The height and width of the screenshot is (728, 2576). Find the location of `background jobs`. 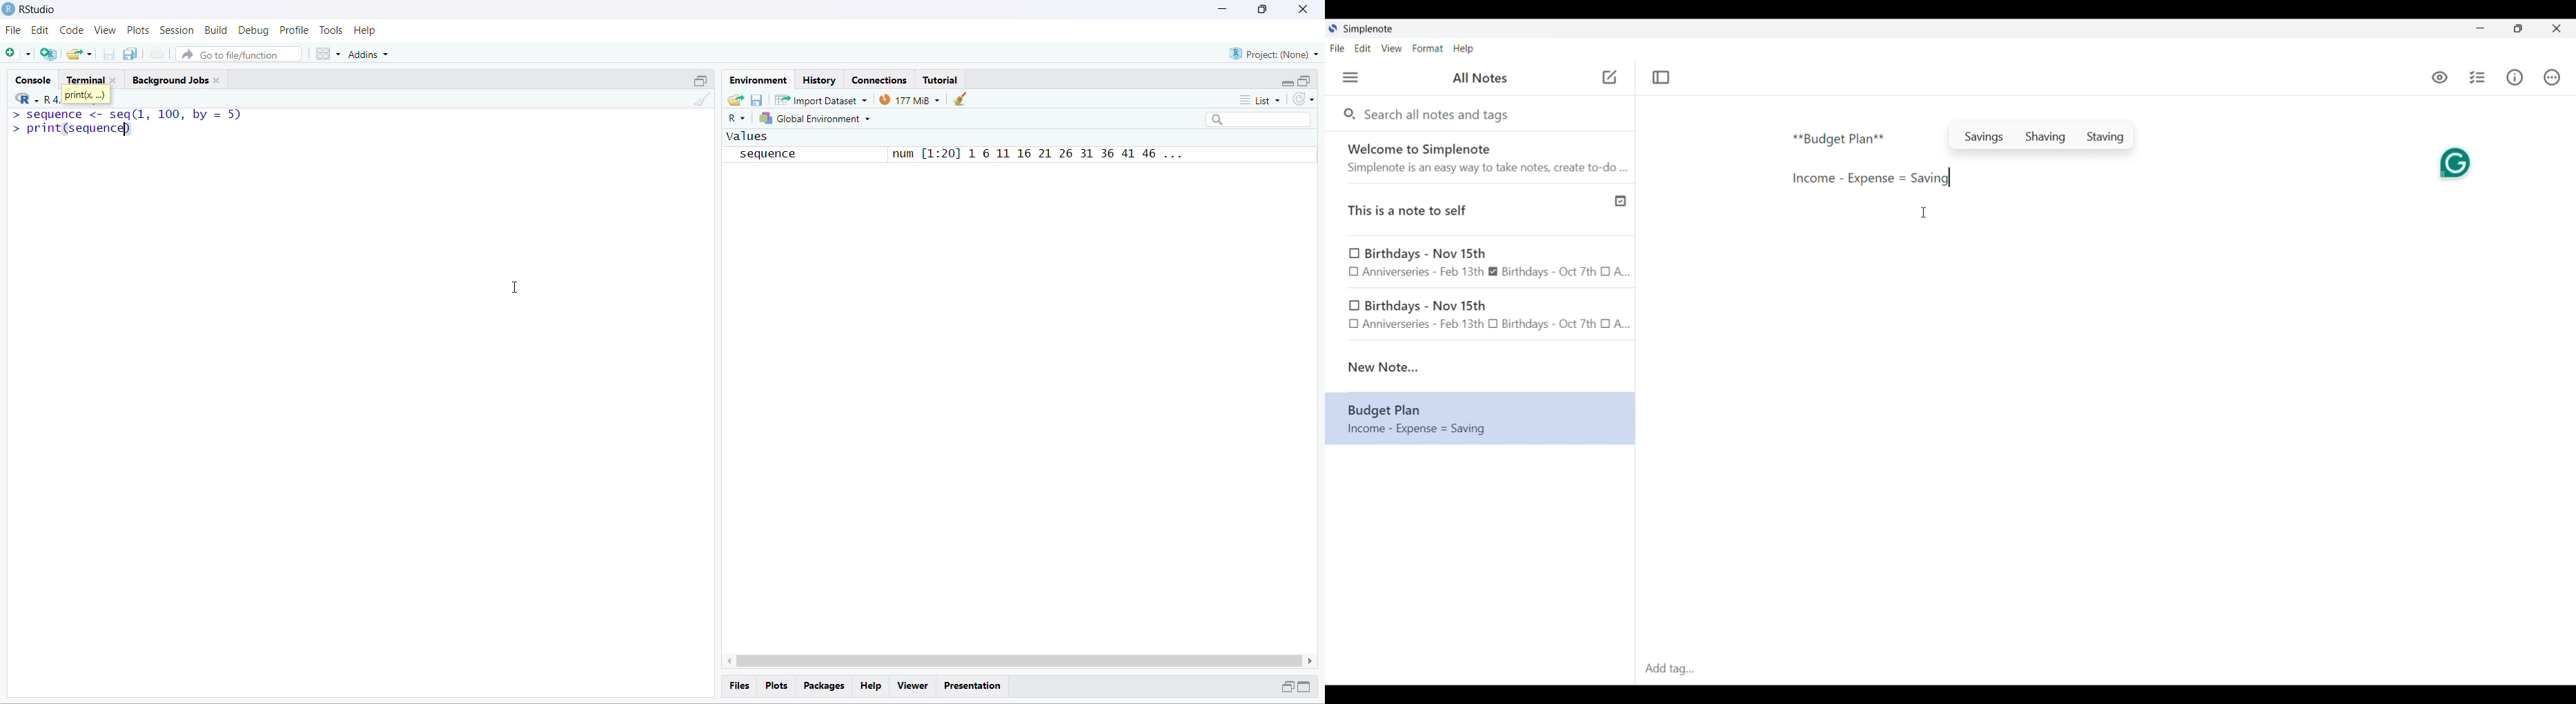

background jobs is located at coordinates (170, 81).